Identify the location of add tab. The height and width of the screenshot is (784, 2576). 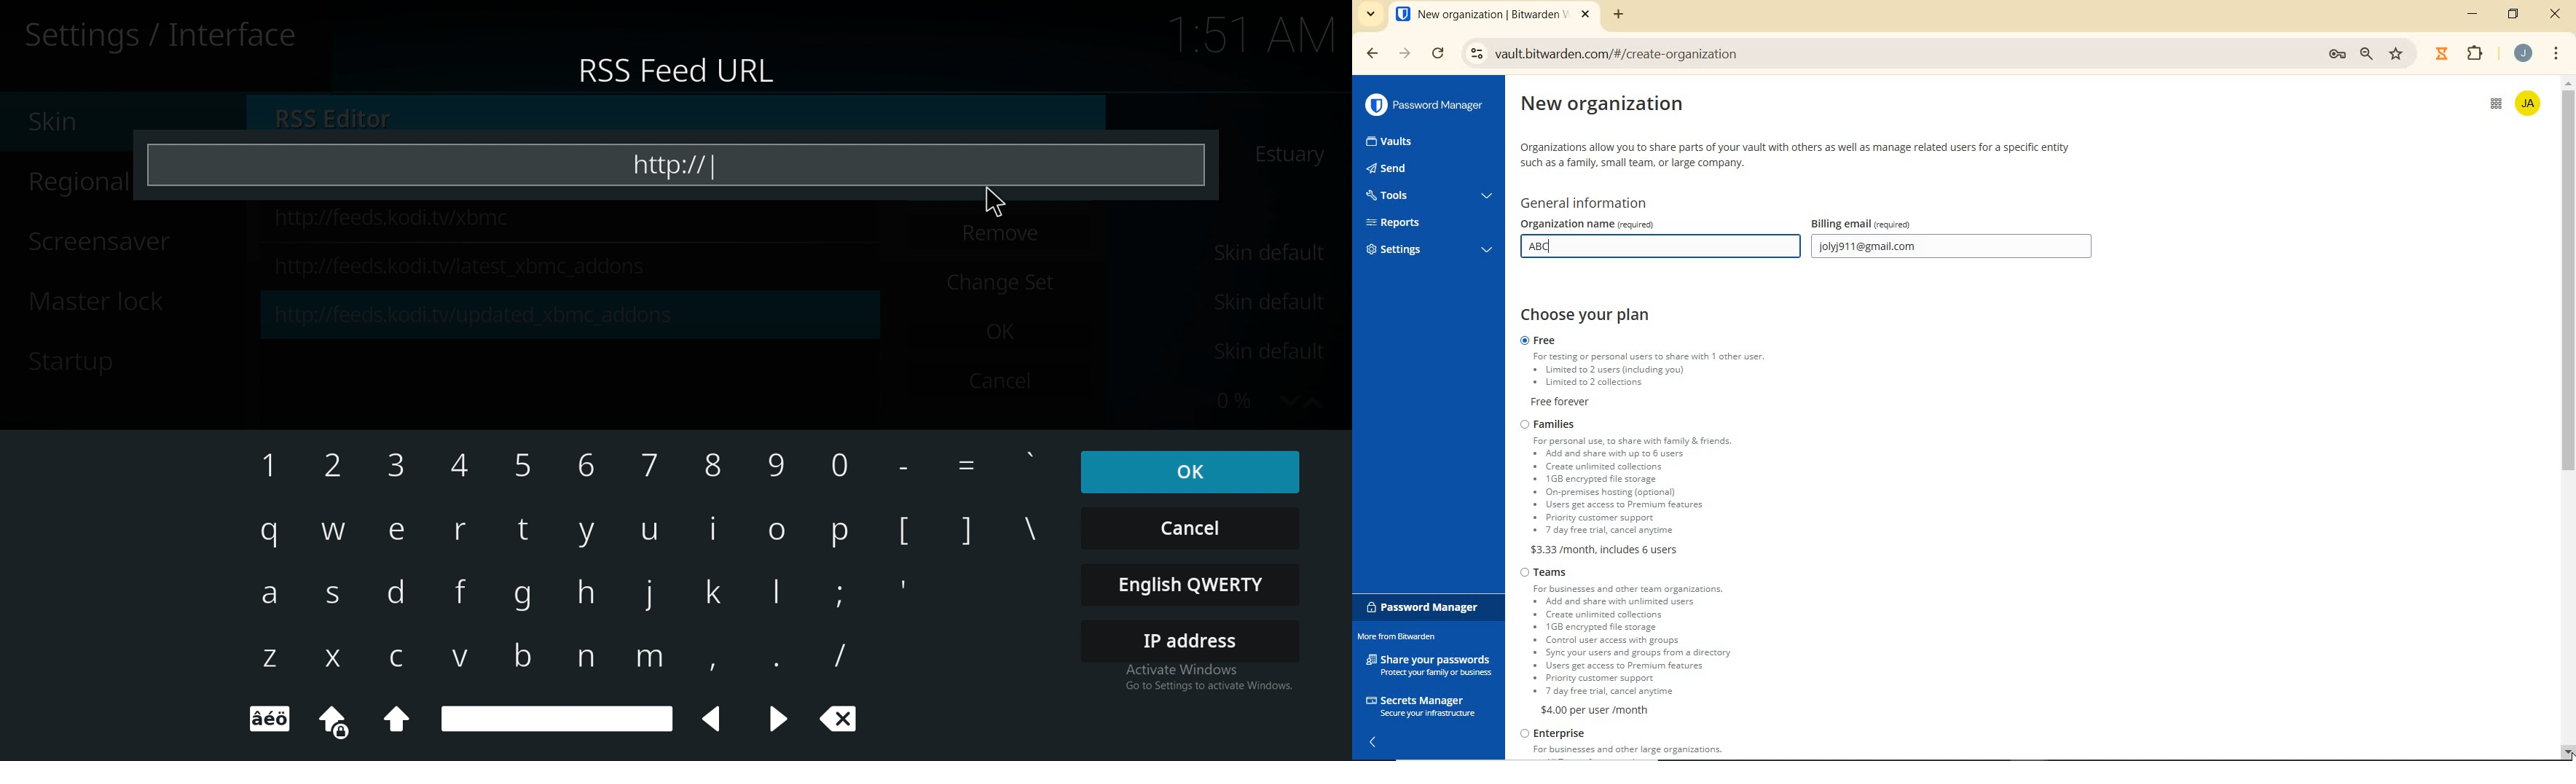
(1619, 14).